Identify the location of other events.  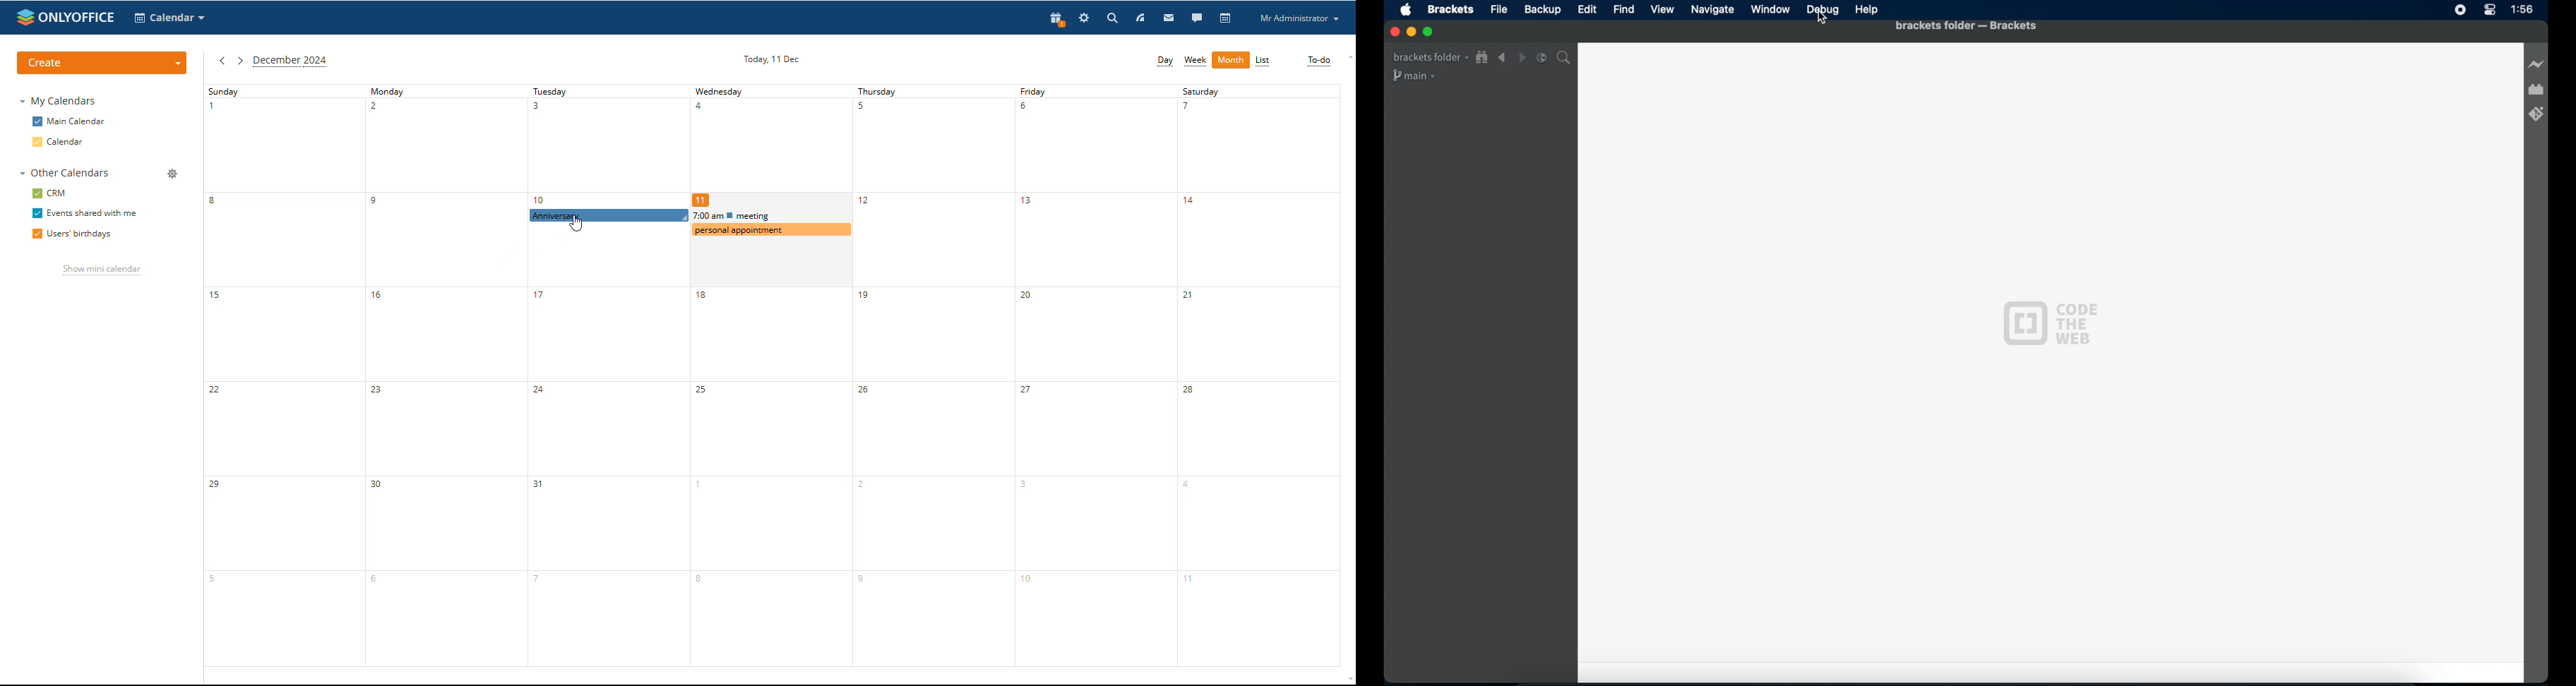
(770, 222).